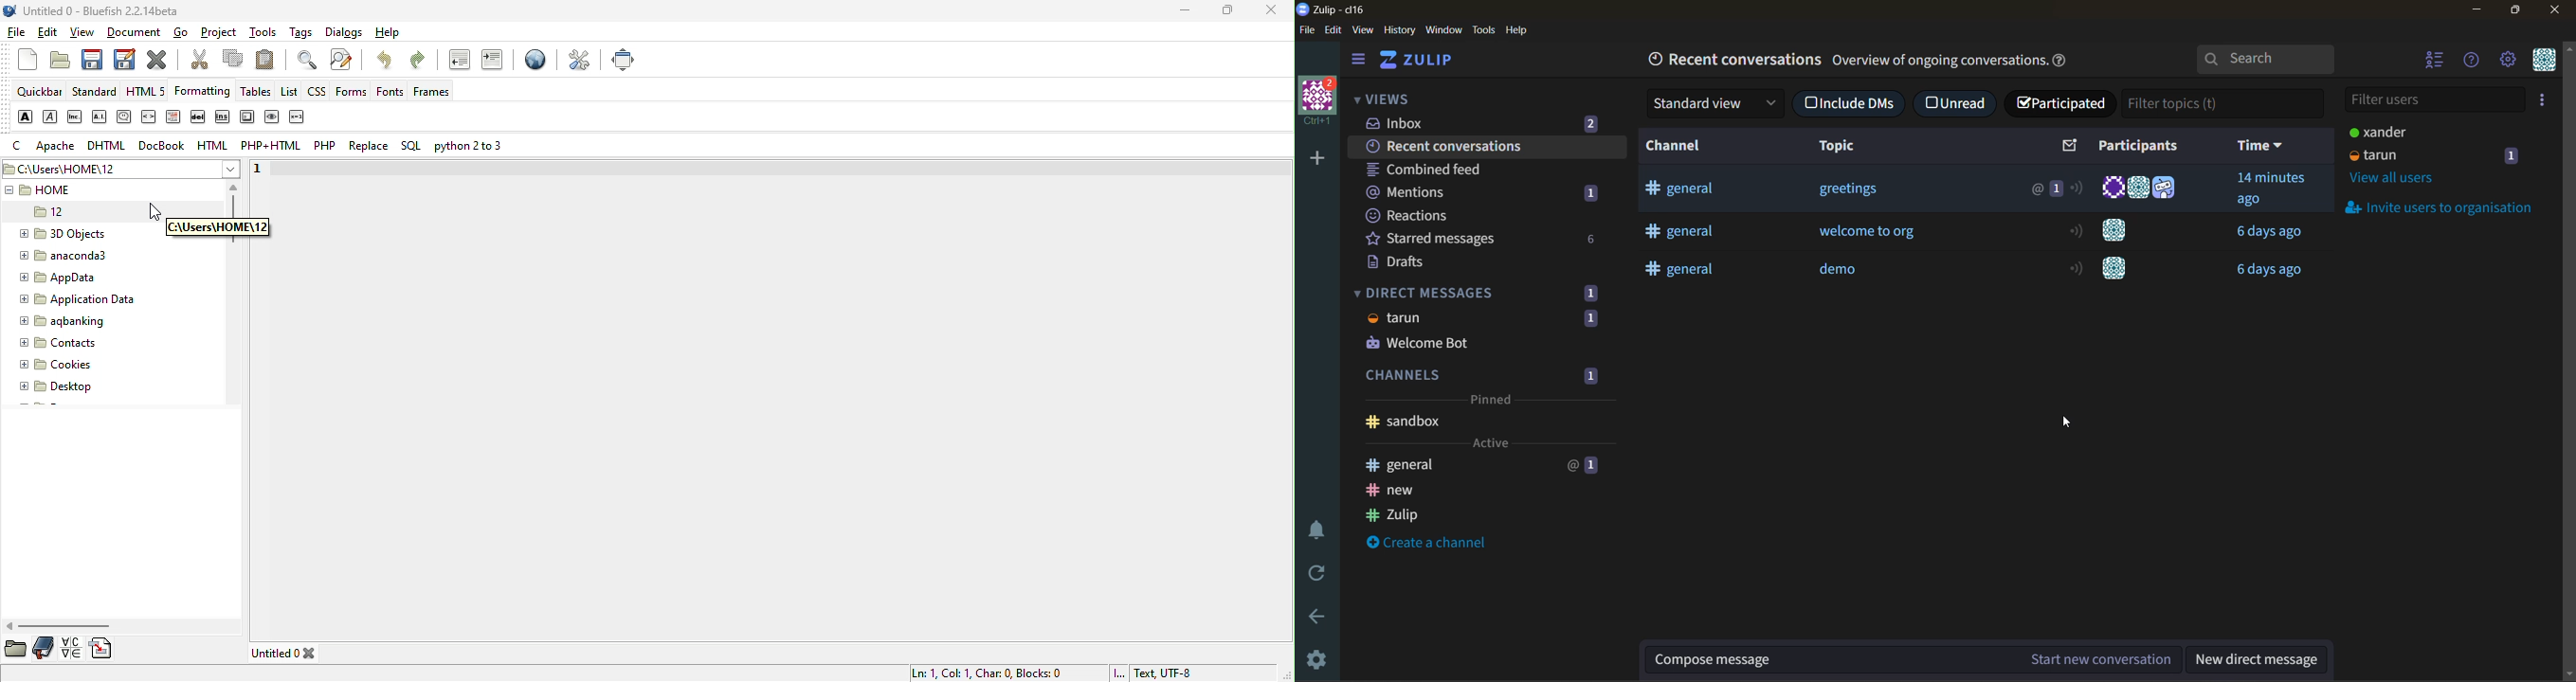  Describe the element at coordinates (2472, 63) in the screenshot. I see `help menu` at that location.